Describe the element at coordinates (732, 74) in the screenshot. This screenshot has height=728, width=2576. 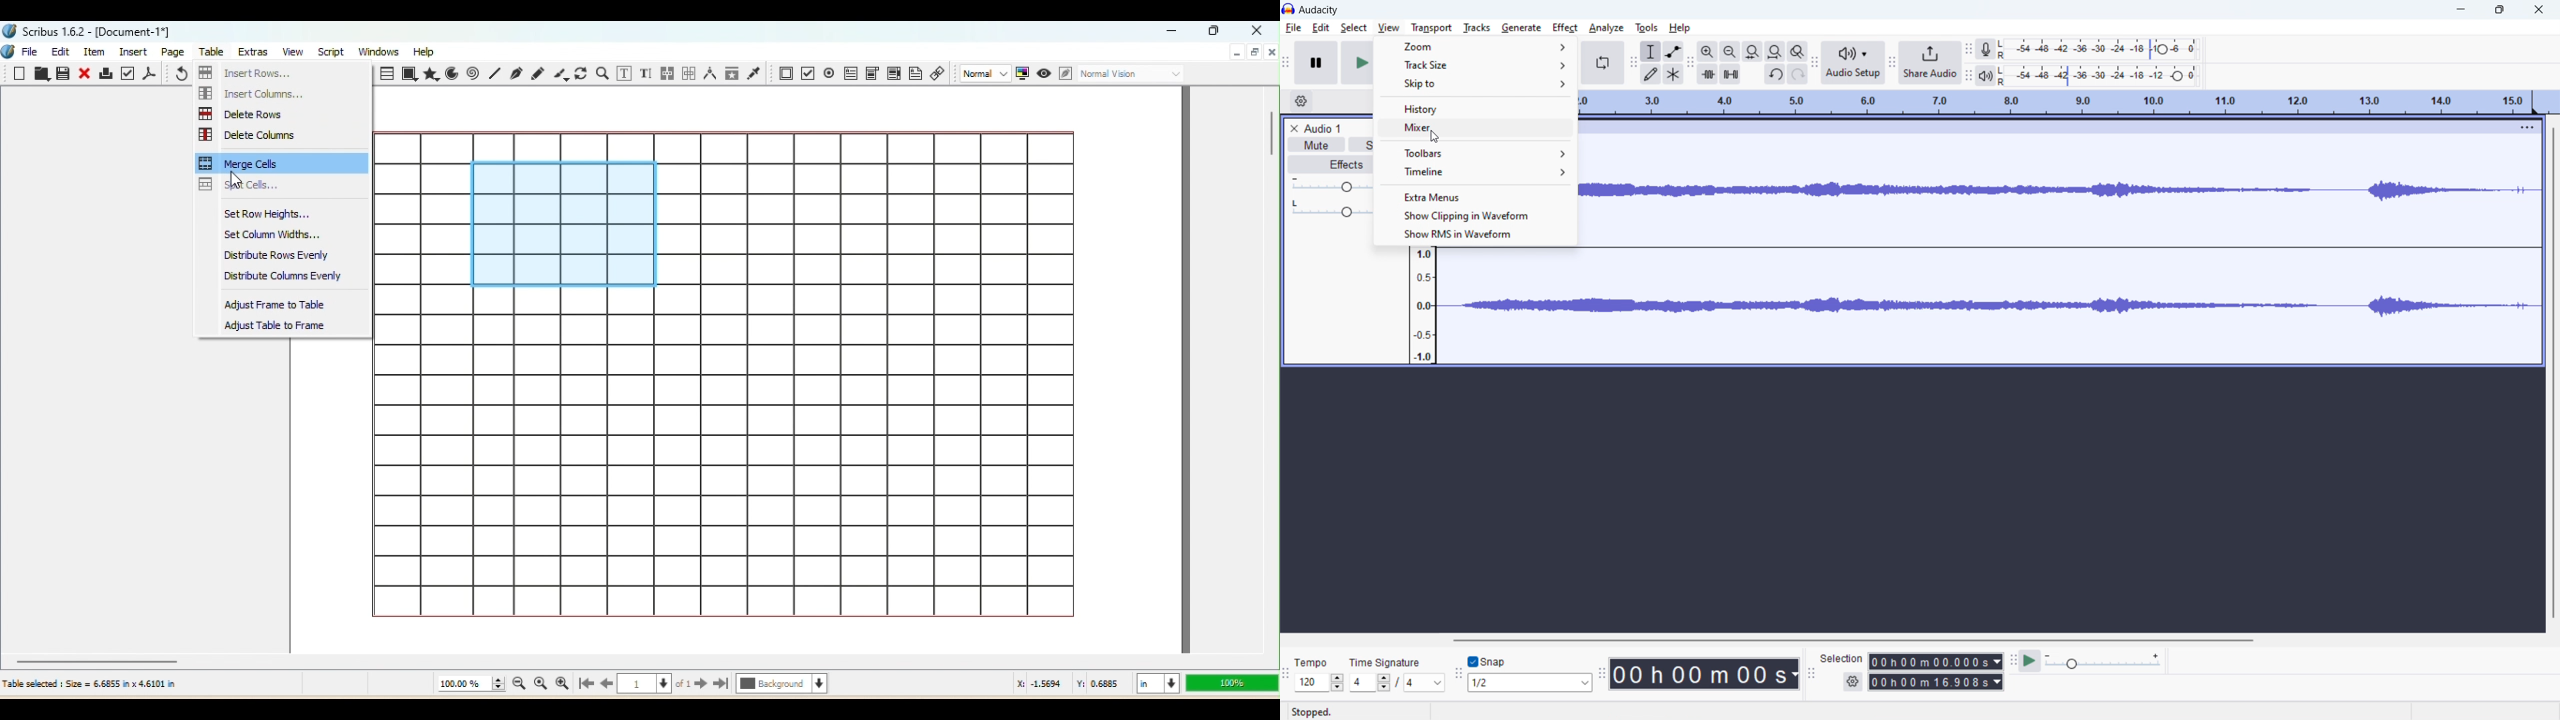
I see `Copy item properties` at that location.